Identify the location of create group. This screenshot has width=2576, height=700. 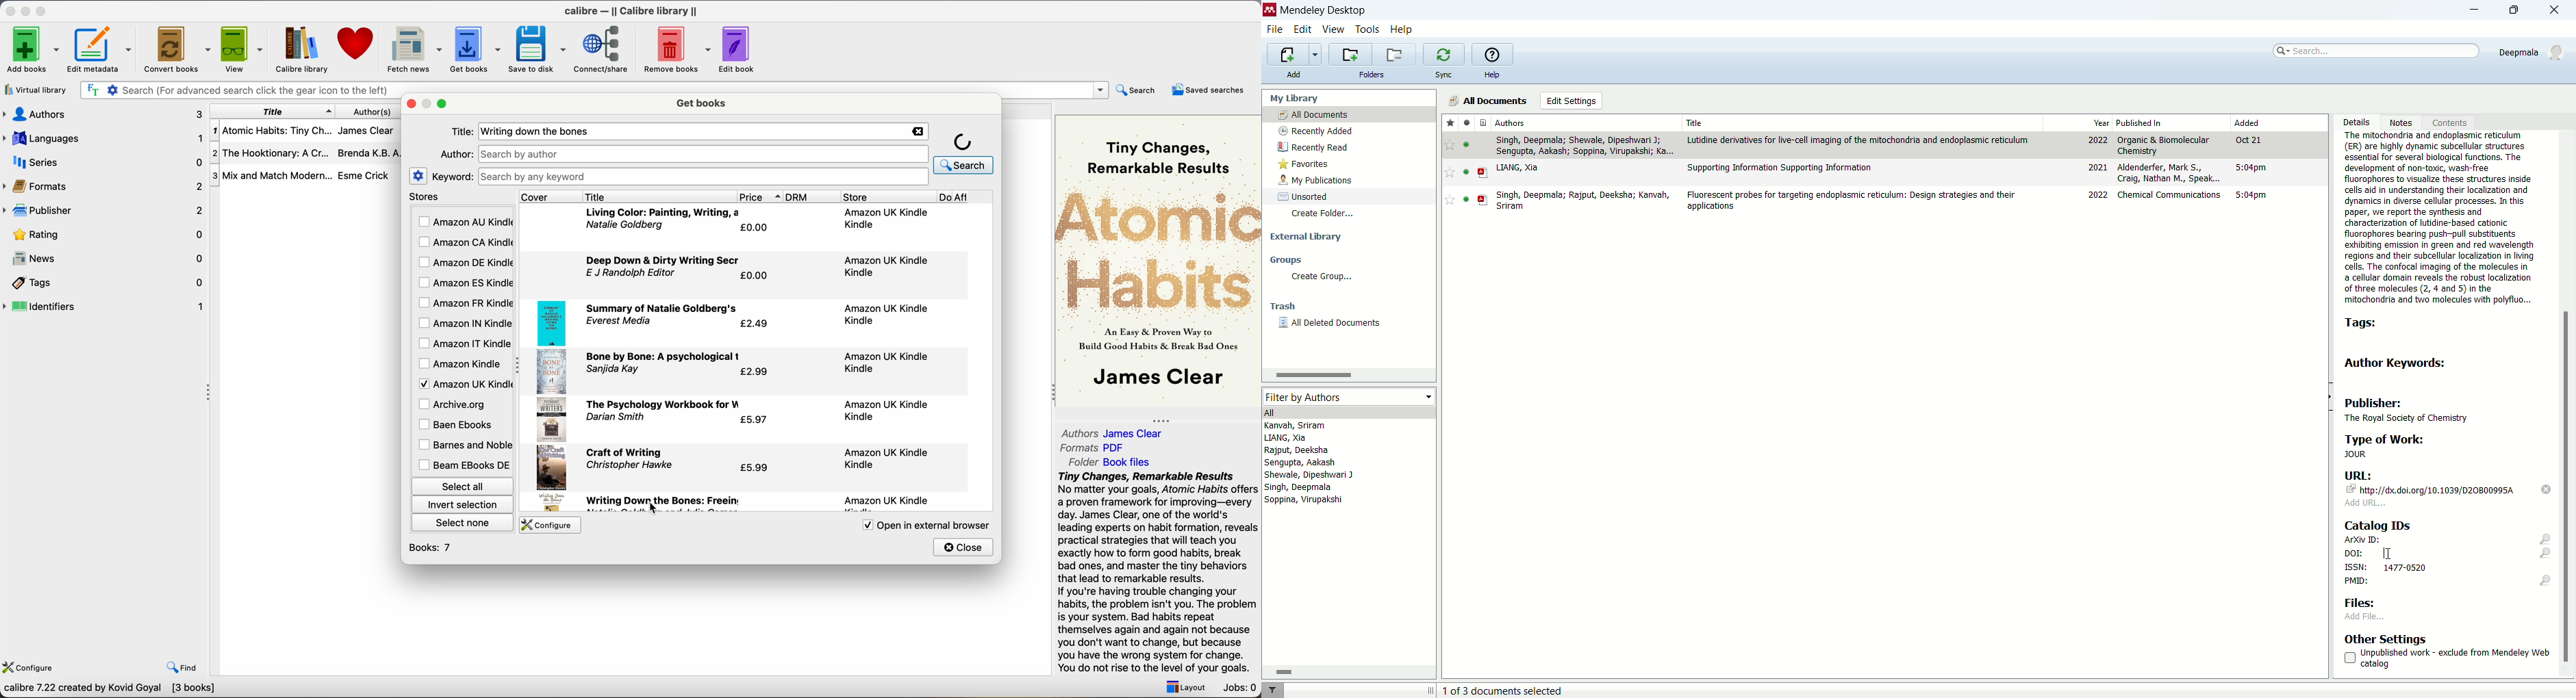
(1323, 276).